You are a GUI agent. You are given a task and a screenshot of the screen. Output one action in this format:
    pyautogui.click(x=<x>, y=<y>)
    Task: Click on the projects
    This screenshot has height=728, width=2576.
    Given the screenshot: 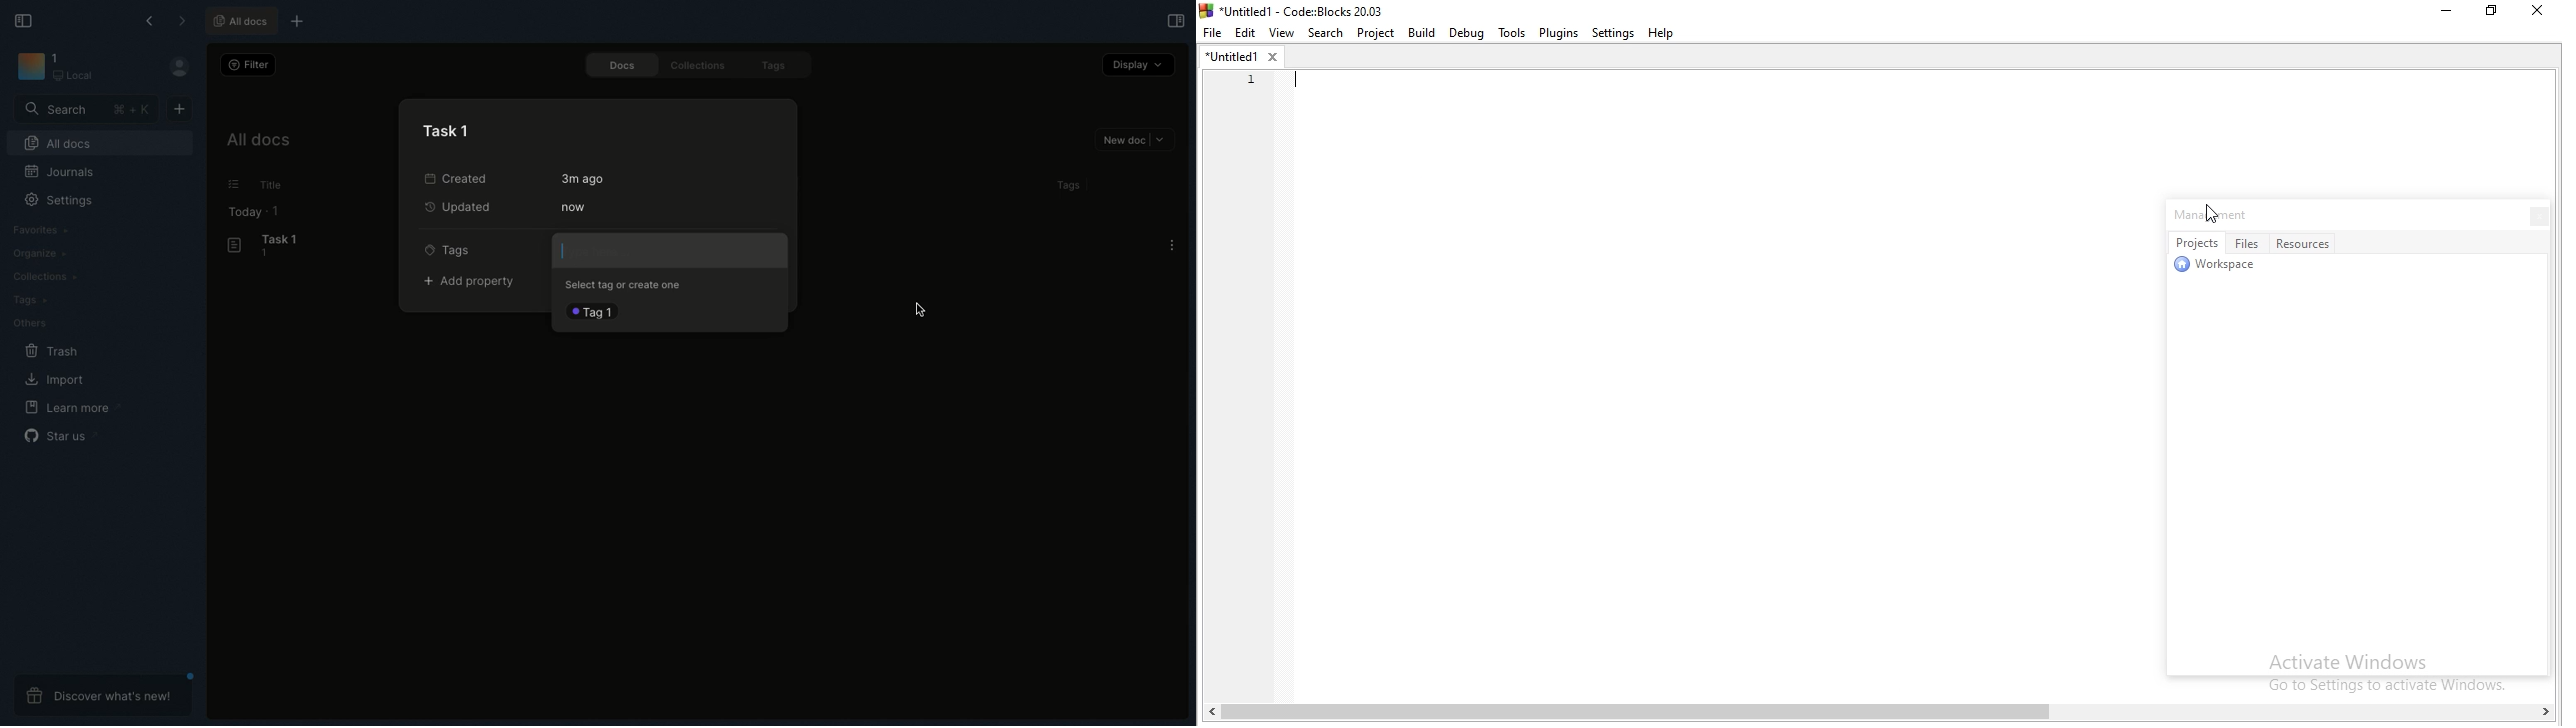 What is the action you would take?
    pyautogui.click(x=2196, y=243)
    